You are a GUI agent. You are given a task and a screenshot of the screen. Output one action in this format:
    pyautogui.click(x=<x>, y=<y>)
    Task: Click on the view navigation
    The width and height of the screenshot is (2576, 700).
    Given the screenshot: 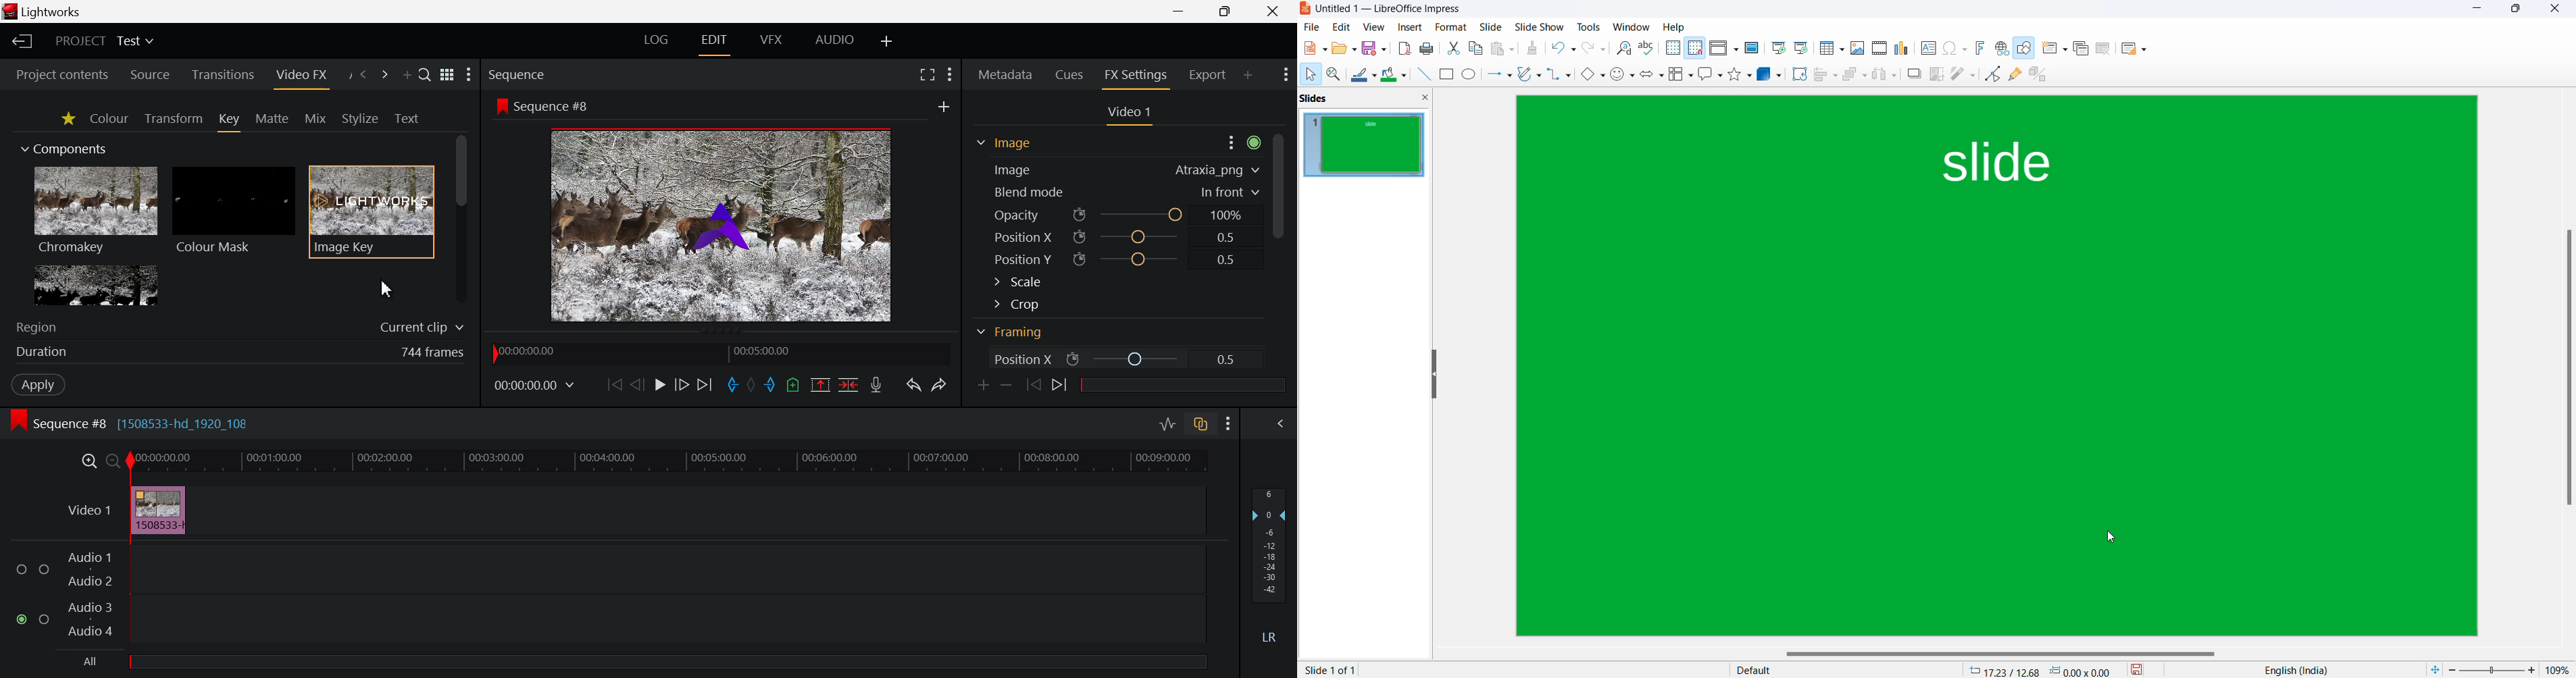 What is the action you would take?
    pyautogui.click(x=1374, y=26)
    